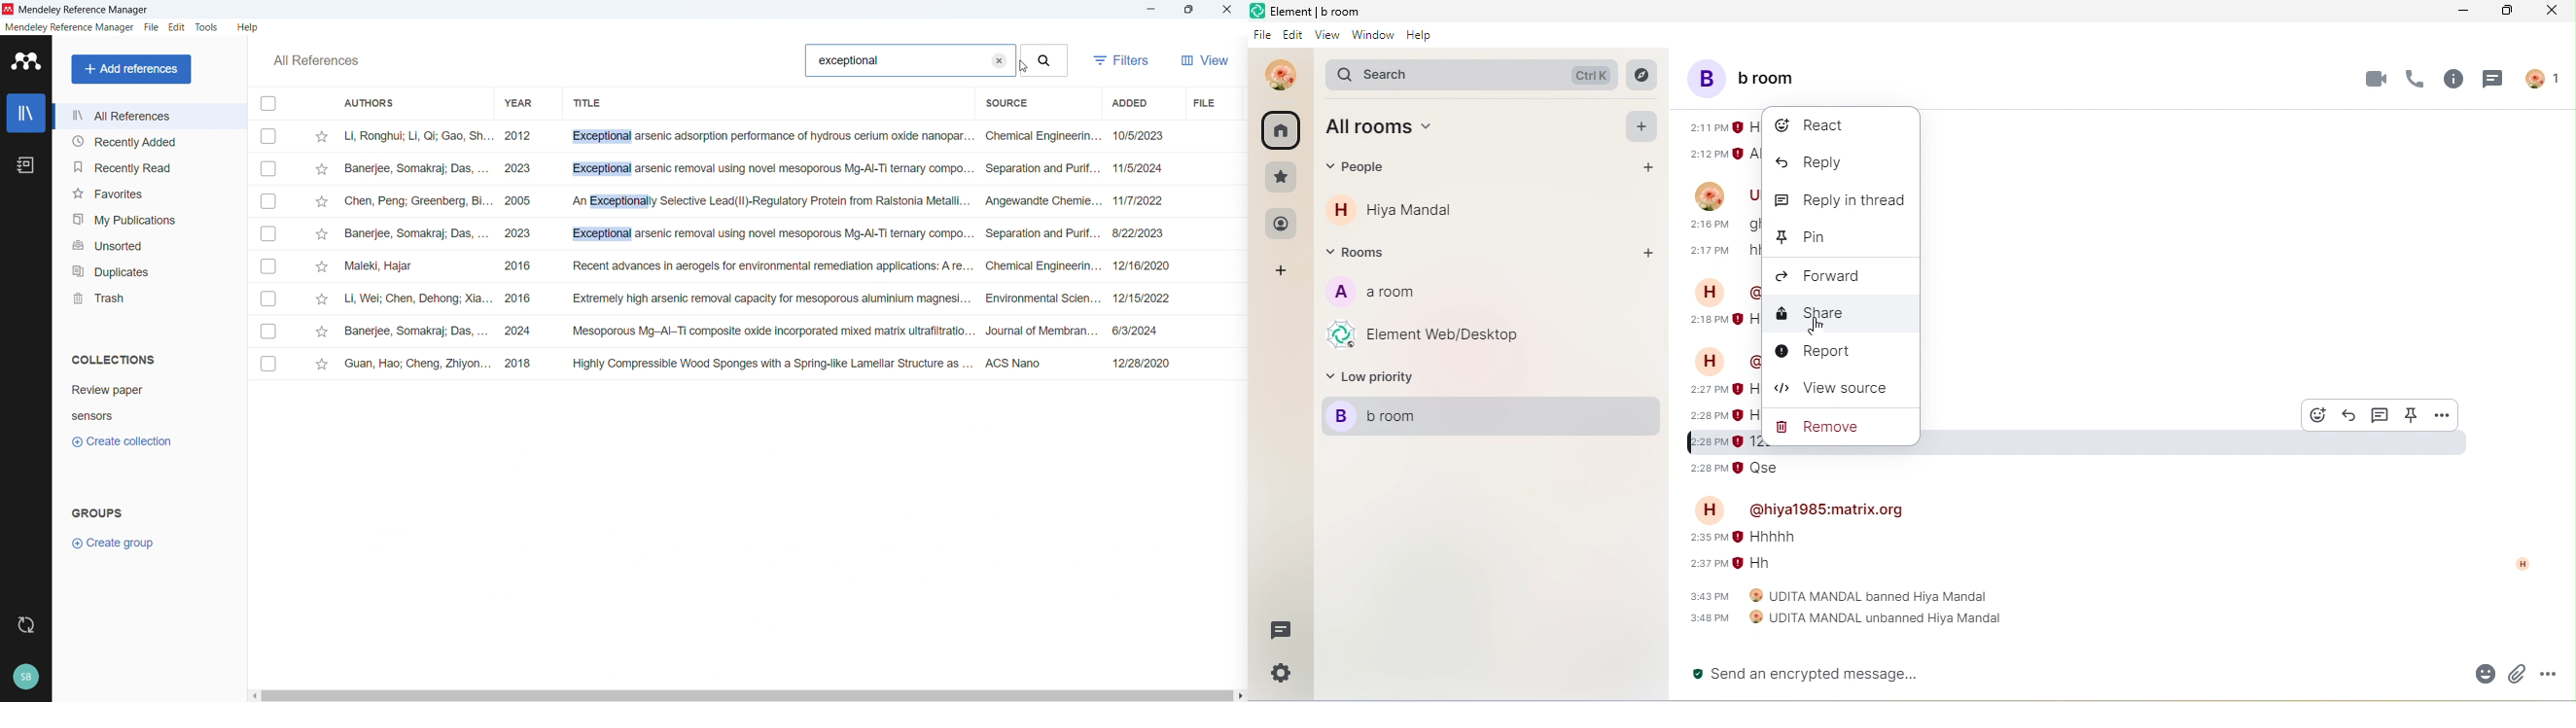 This screenshot has width=2576, height=728. Describe the element at coordinates (1282, 177) in the screenshot. I see `favourite` at that location.